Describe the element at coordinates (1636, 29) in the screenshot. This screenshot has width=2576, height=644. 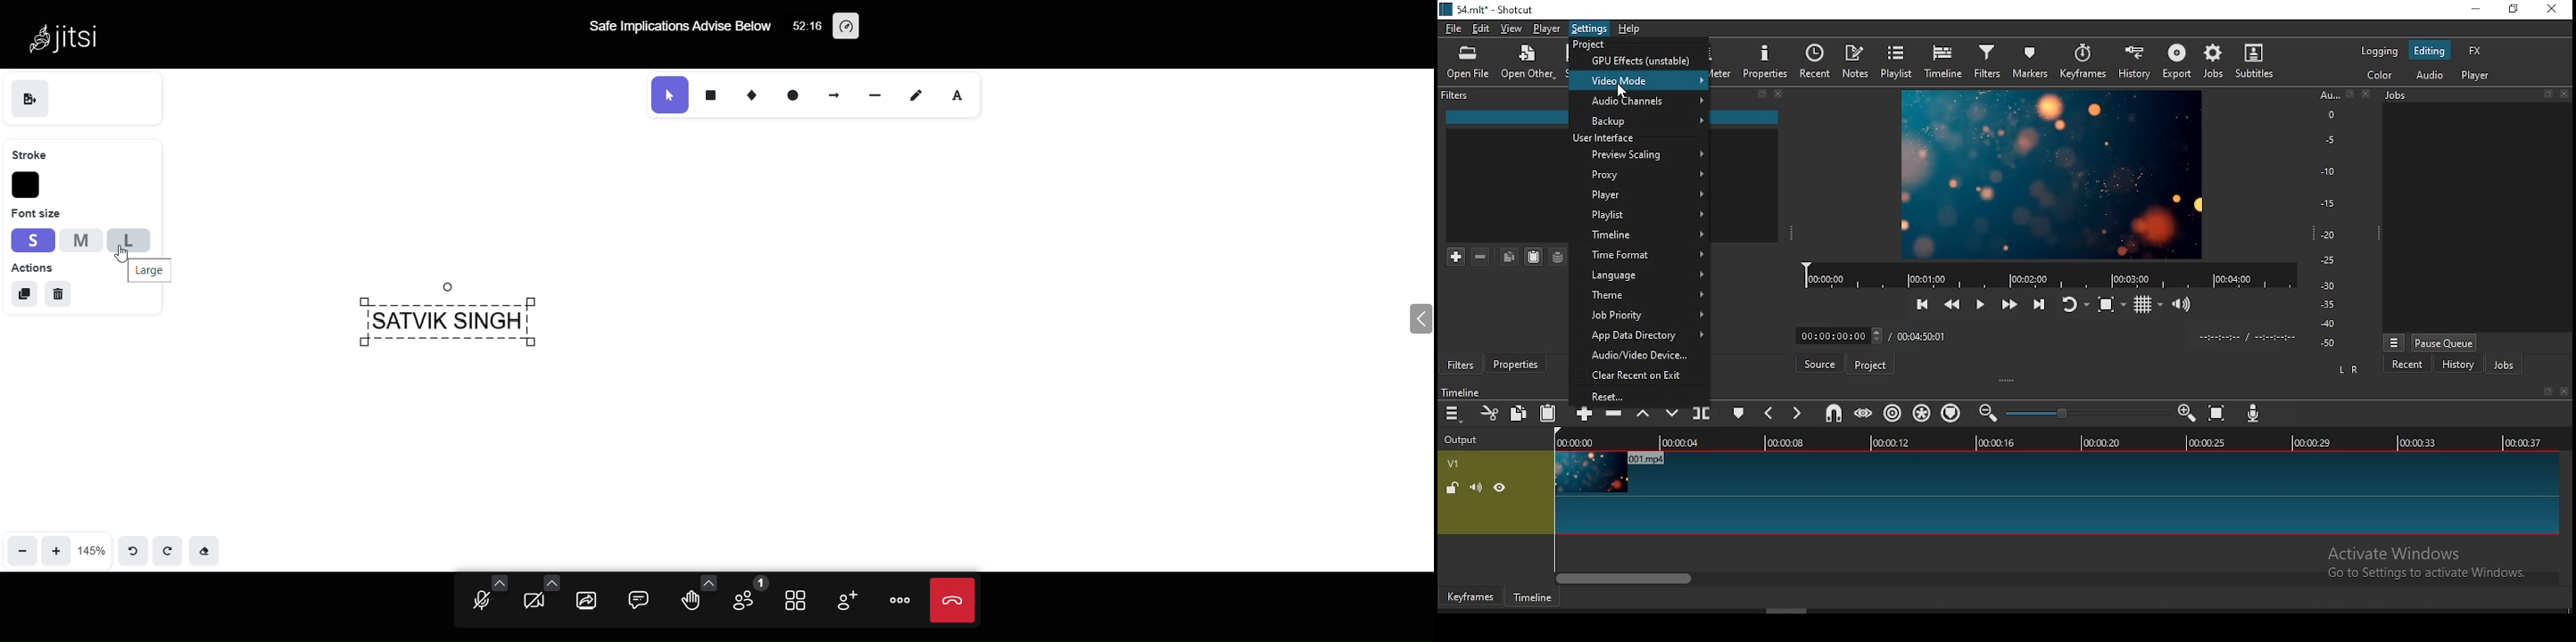
I see `help` at that location.